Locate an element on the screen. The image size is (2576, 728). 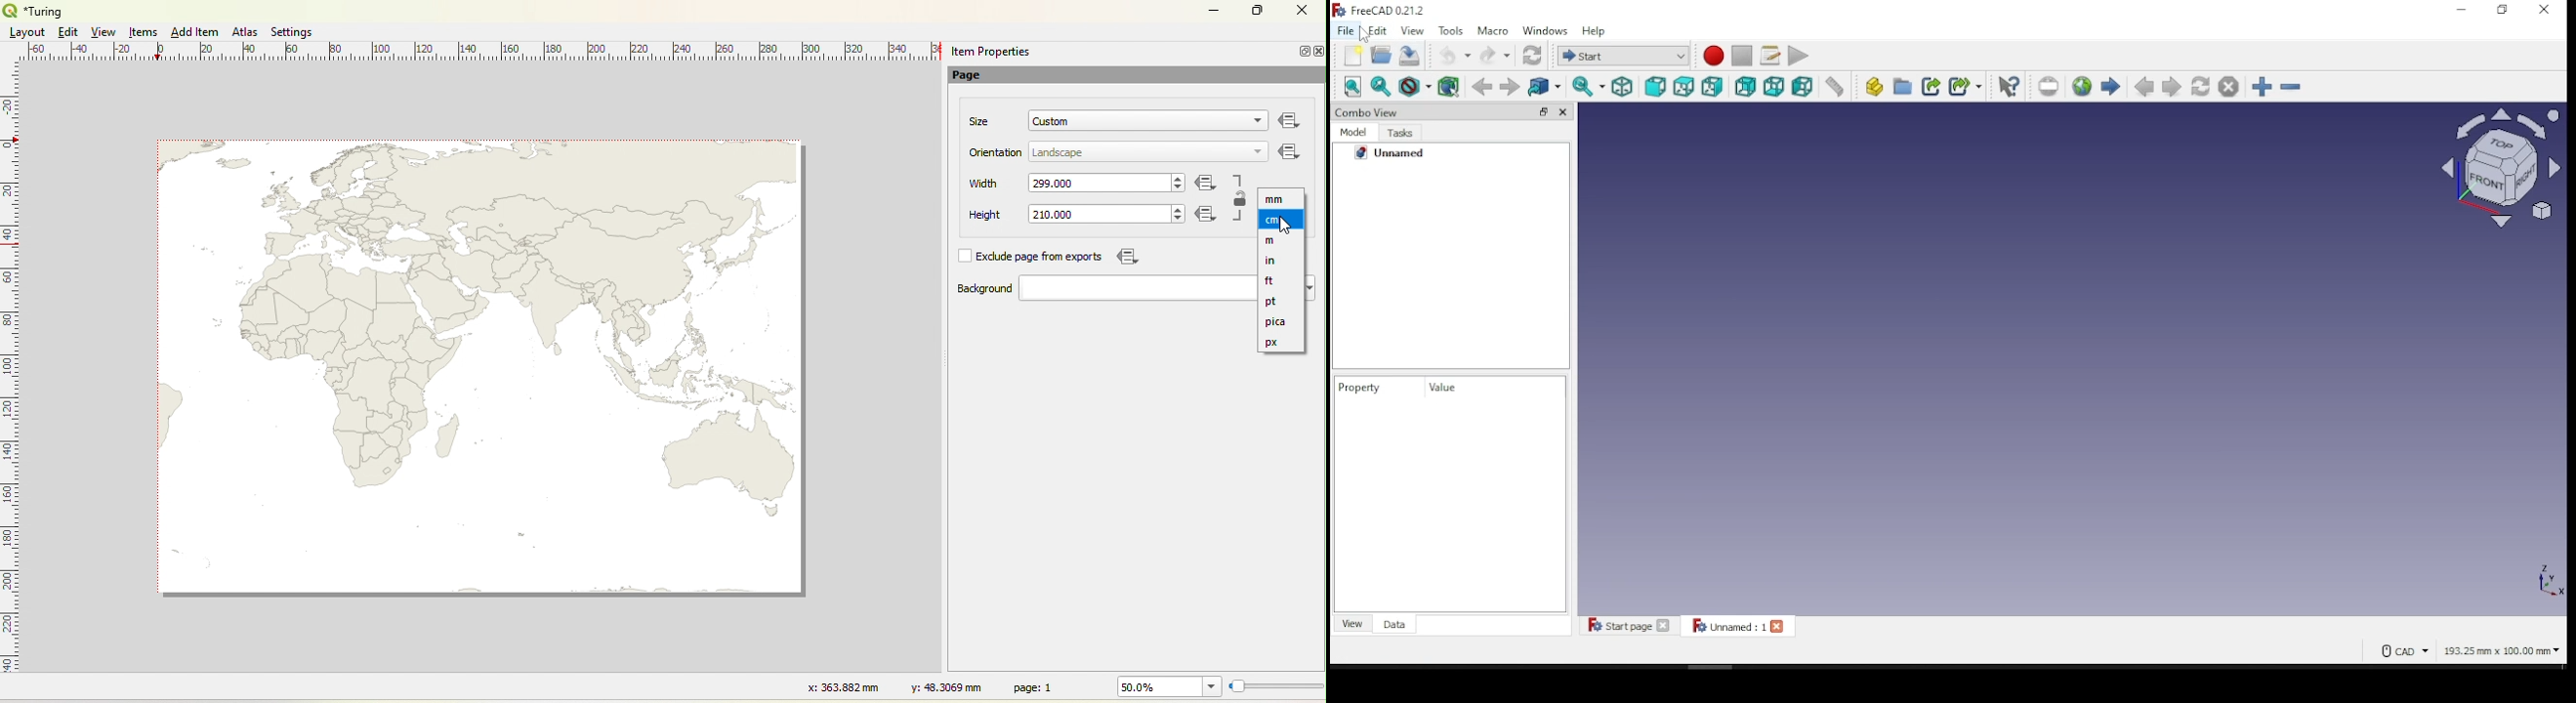
previous page is located at coordinates (2142, 87).